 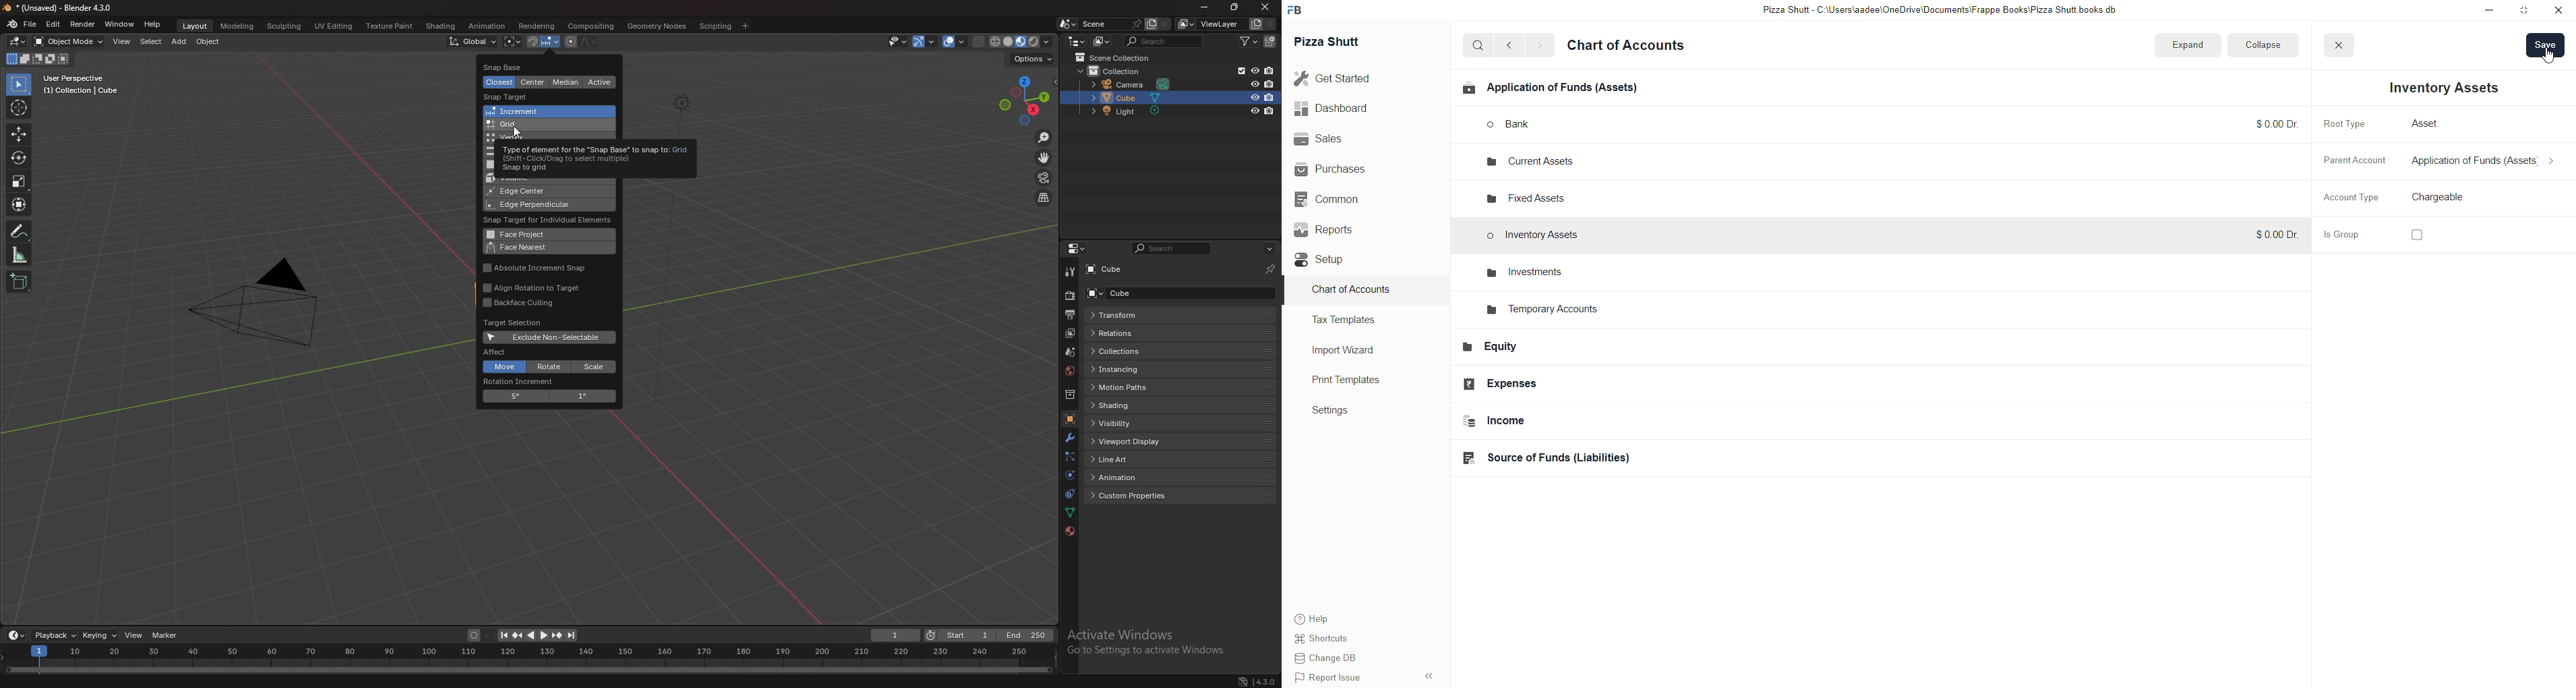 What do you see at coordinates (1270, 41) in the screenshot?
I see `add collection` at bounding box center [1270, 41].